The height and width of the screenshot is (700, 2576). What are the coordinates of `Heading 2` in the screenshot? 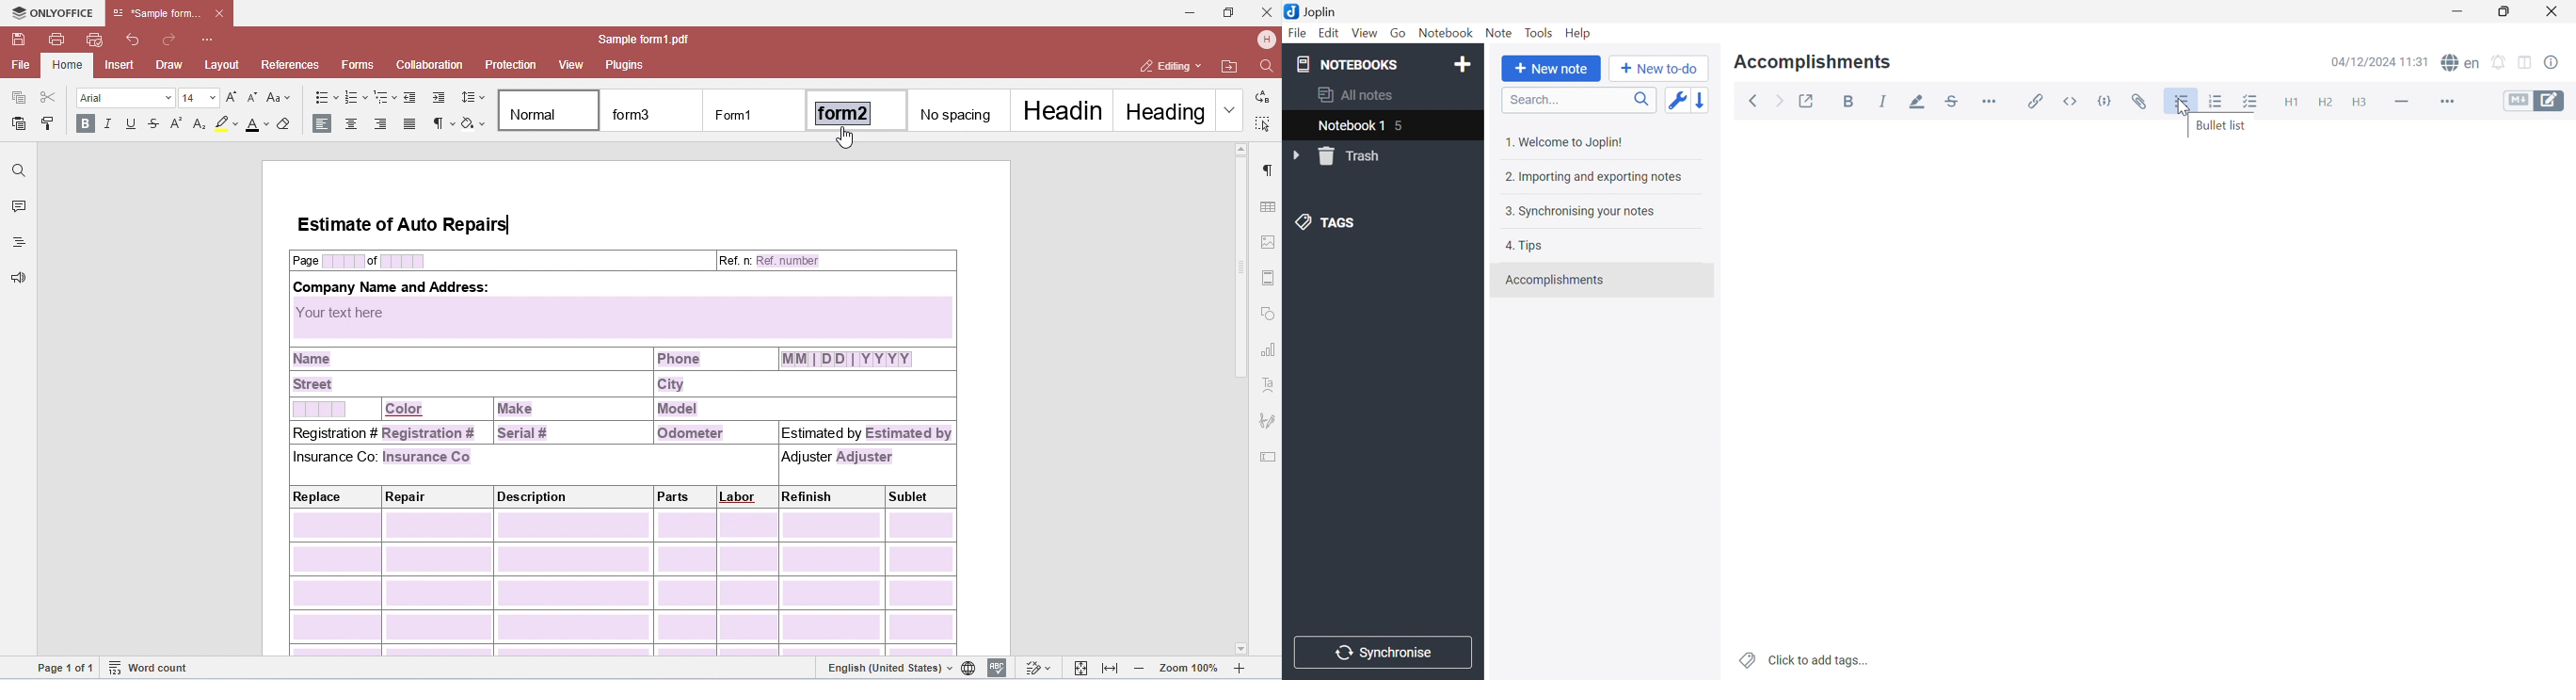 It's located at (2324, 101).